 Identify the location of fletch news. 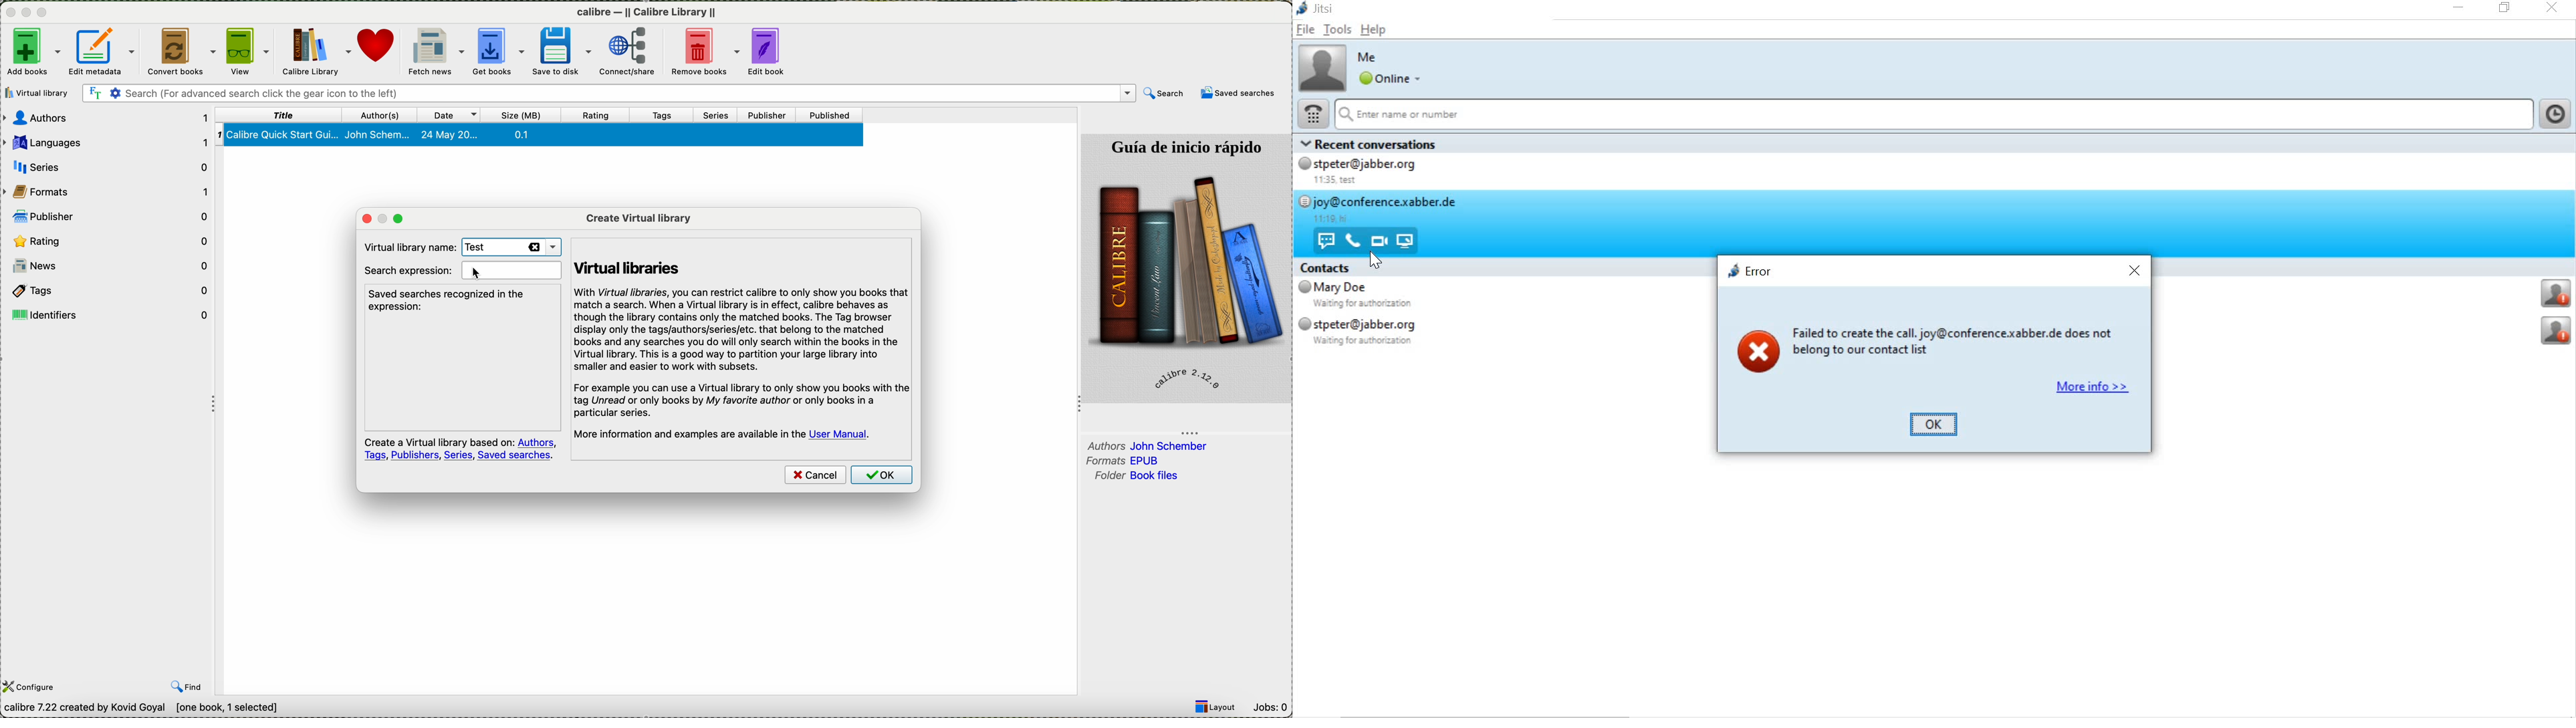
(434, 51).